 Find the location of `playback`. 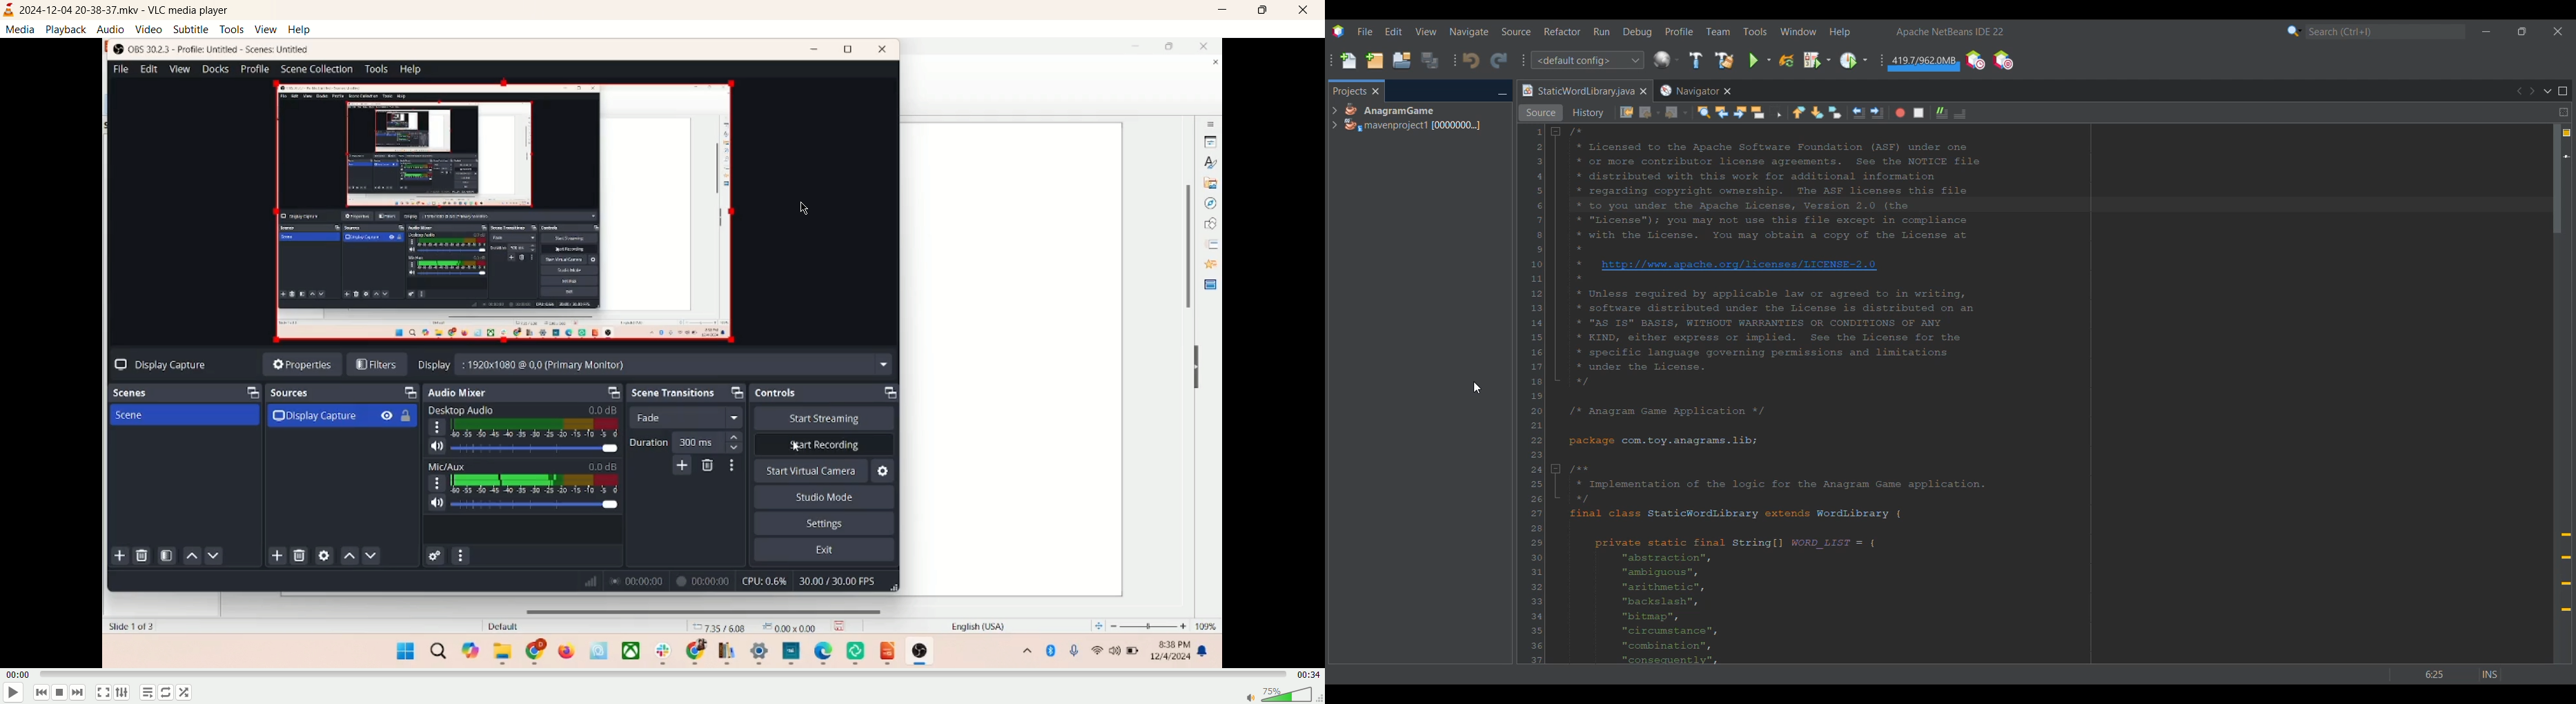

playback is located at coordinates (66, 30).